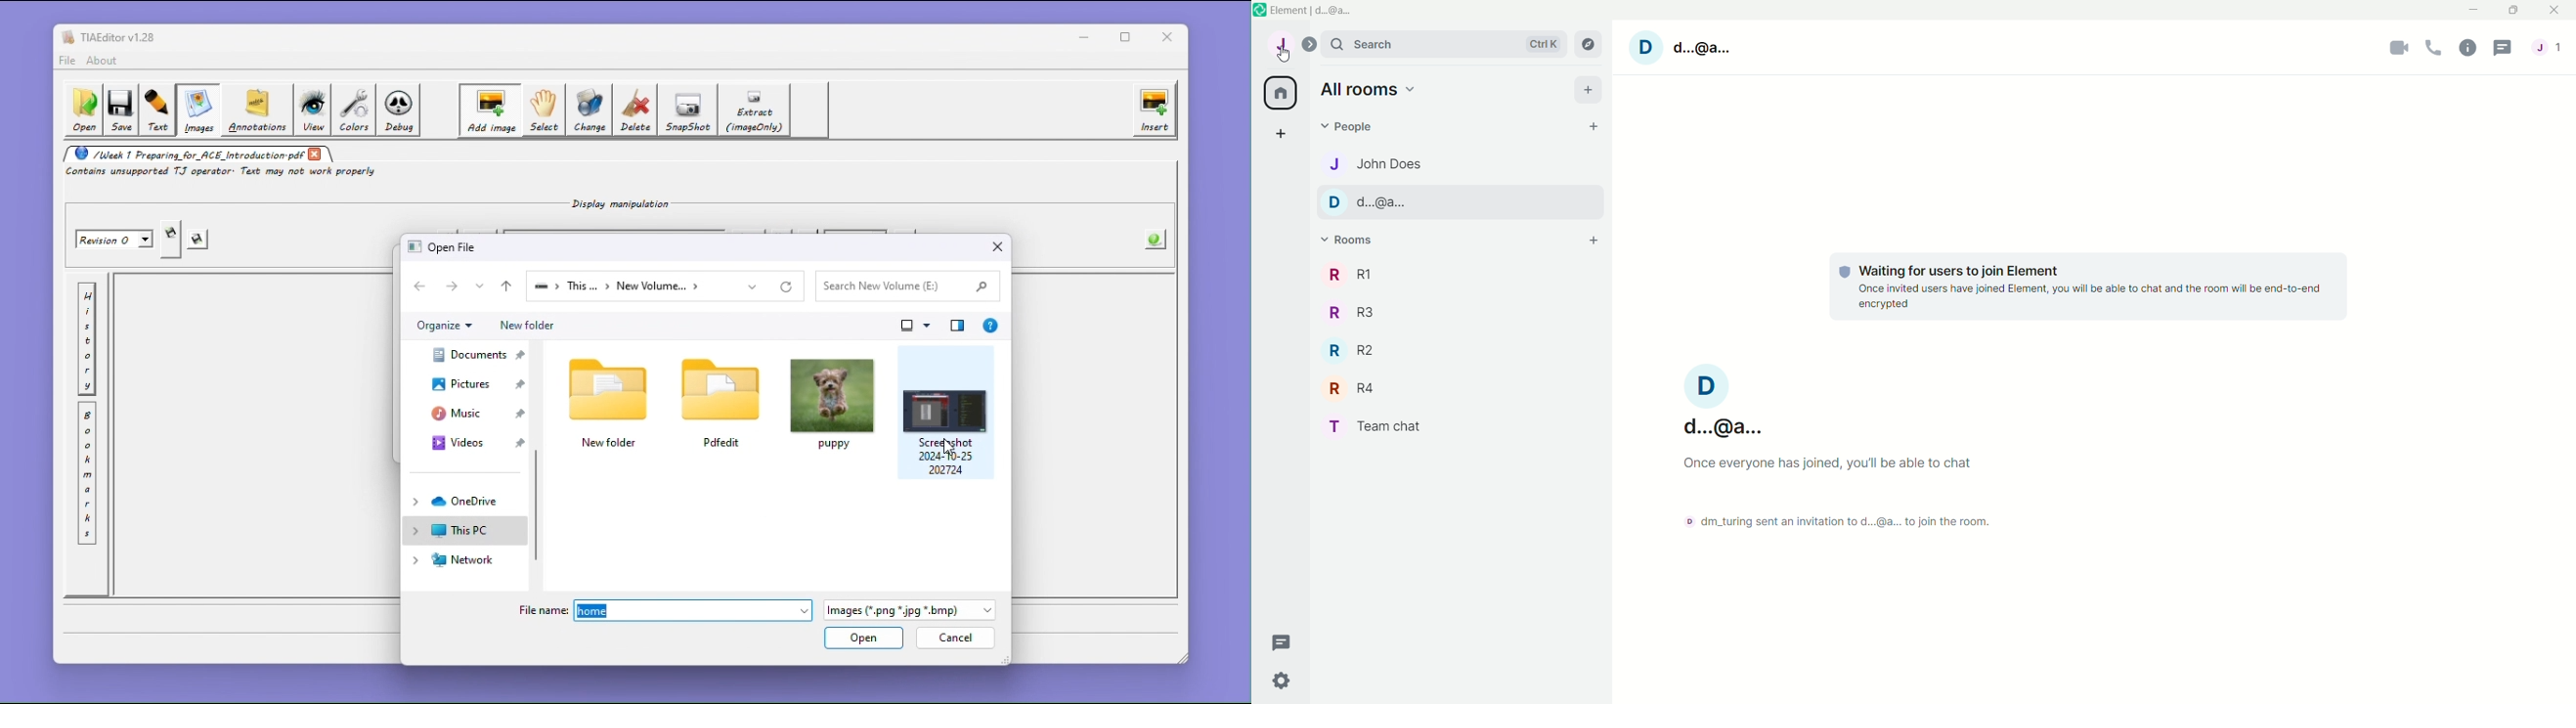 The image size is (2576, 728). I want to click on info, so click(2468, 49).